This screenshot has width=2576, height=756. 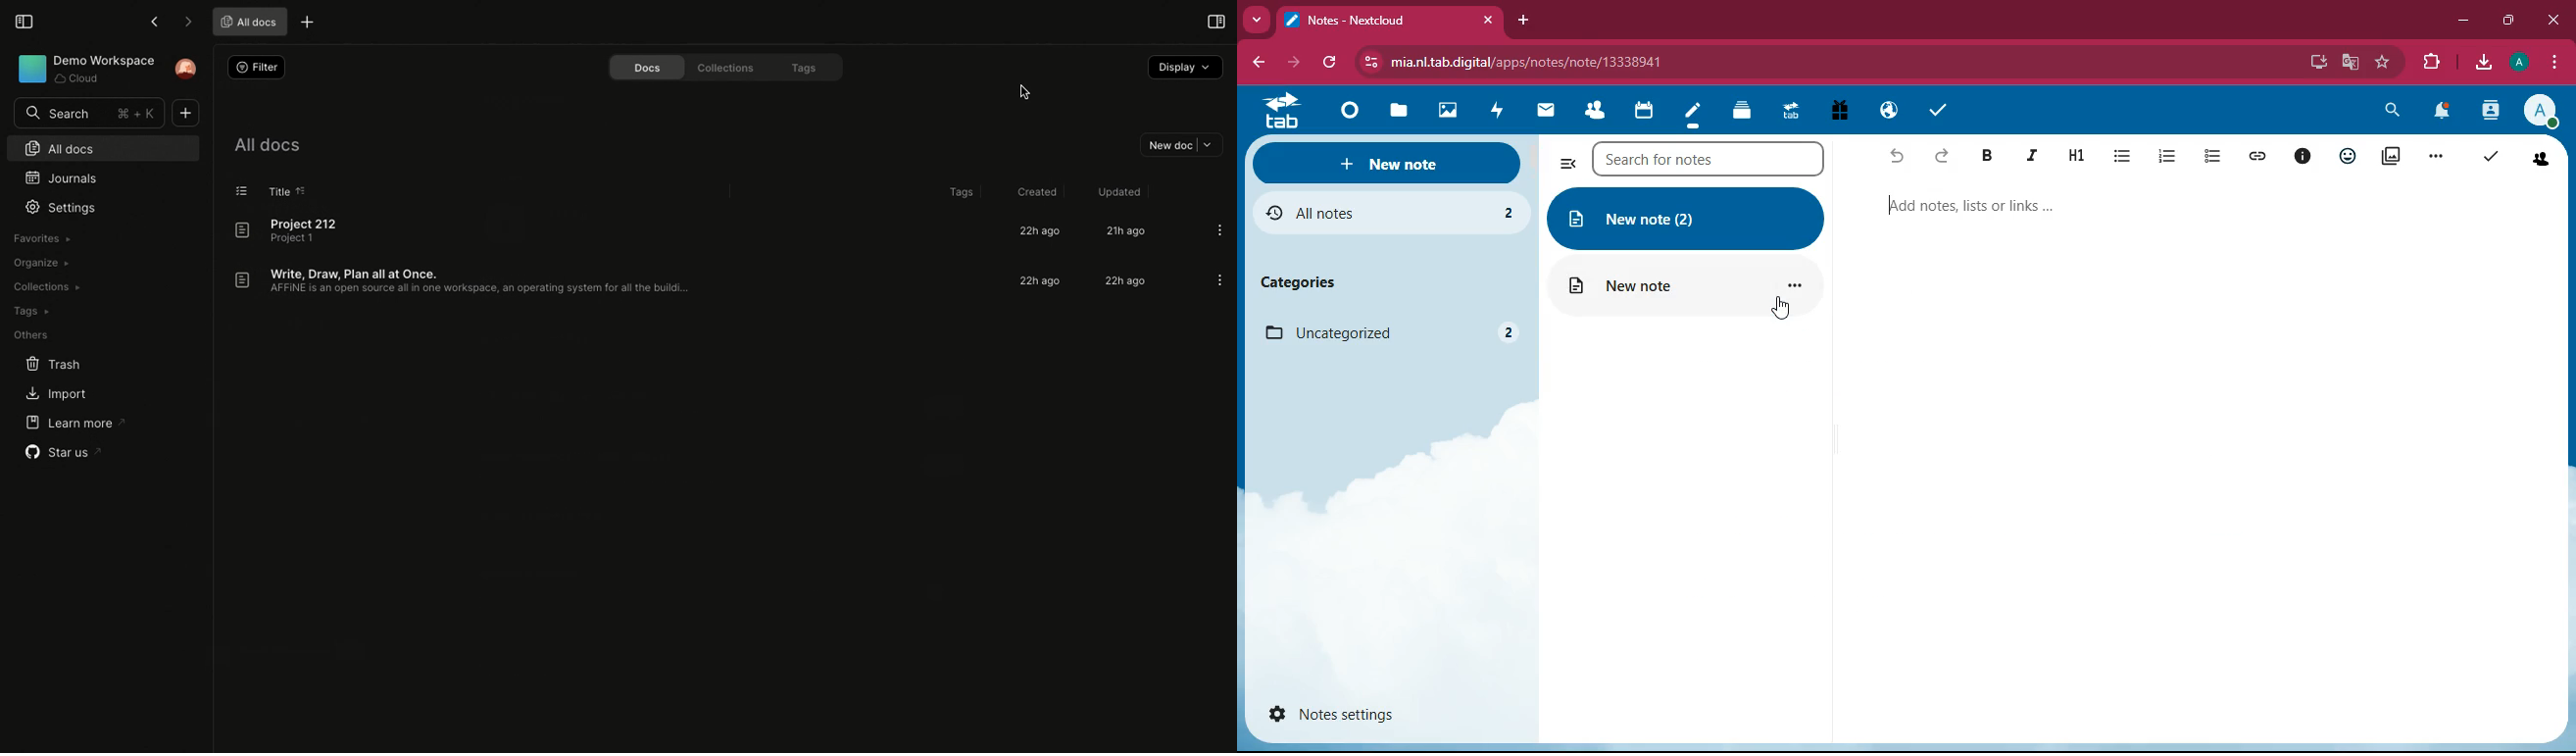 What do you see at coordinates (1253, 61) in the screenshot?
I see `back` at bounding box center [1253, 61].